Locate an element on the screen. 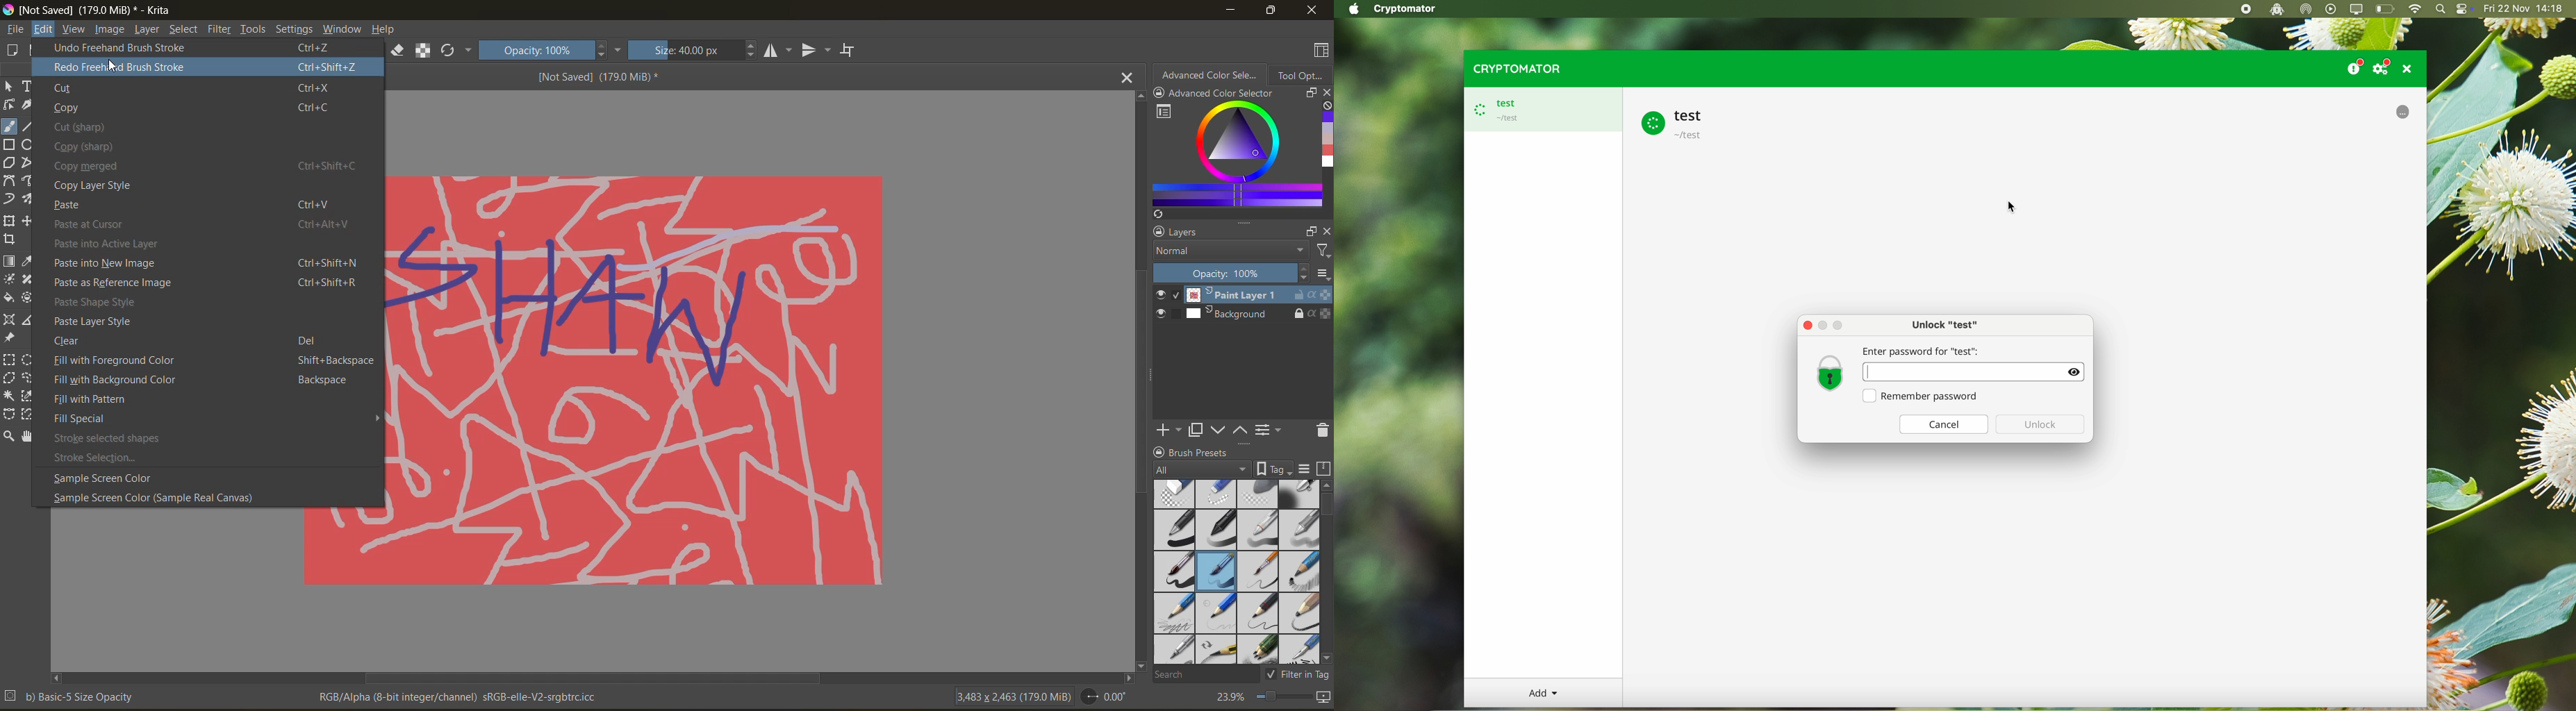 The height and width of the screenshot is (728, 2576). fill with pattern is located at coordinates (94, 400).